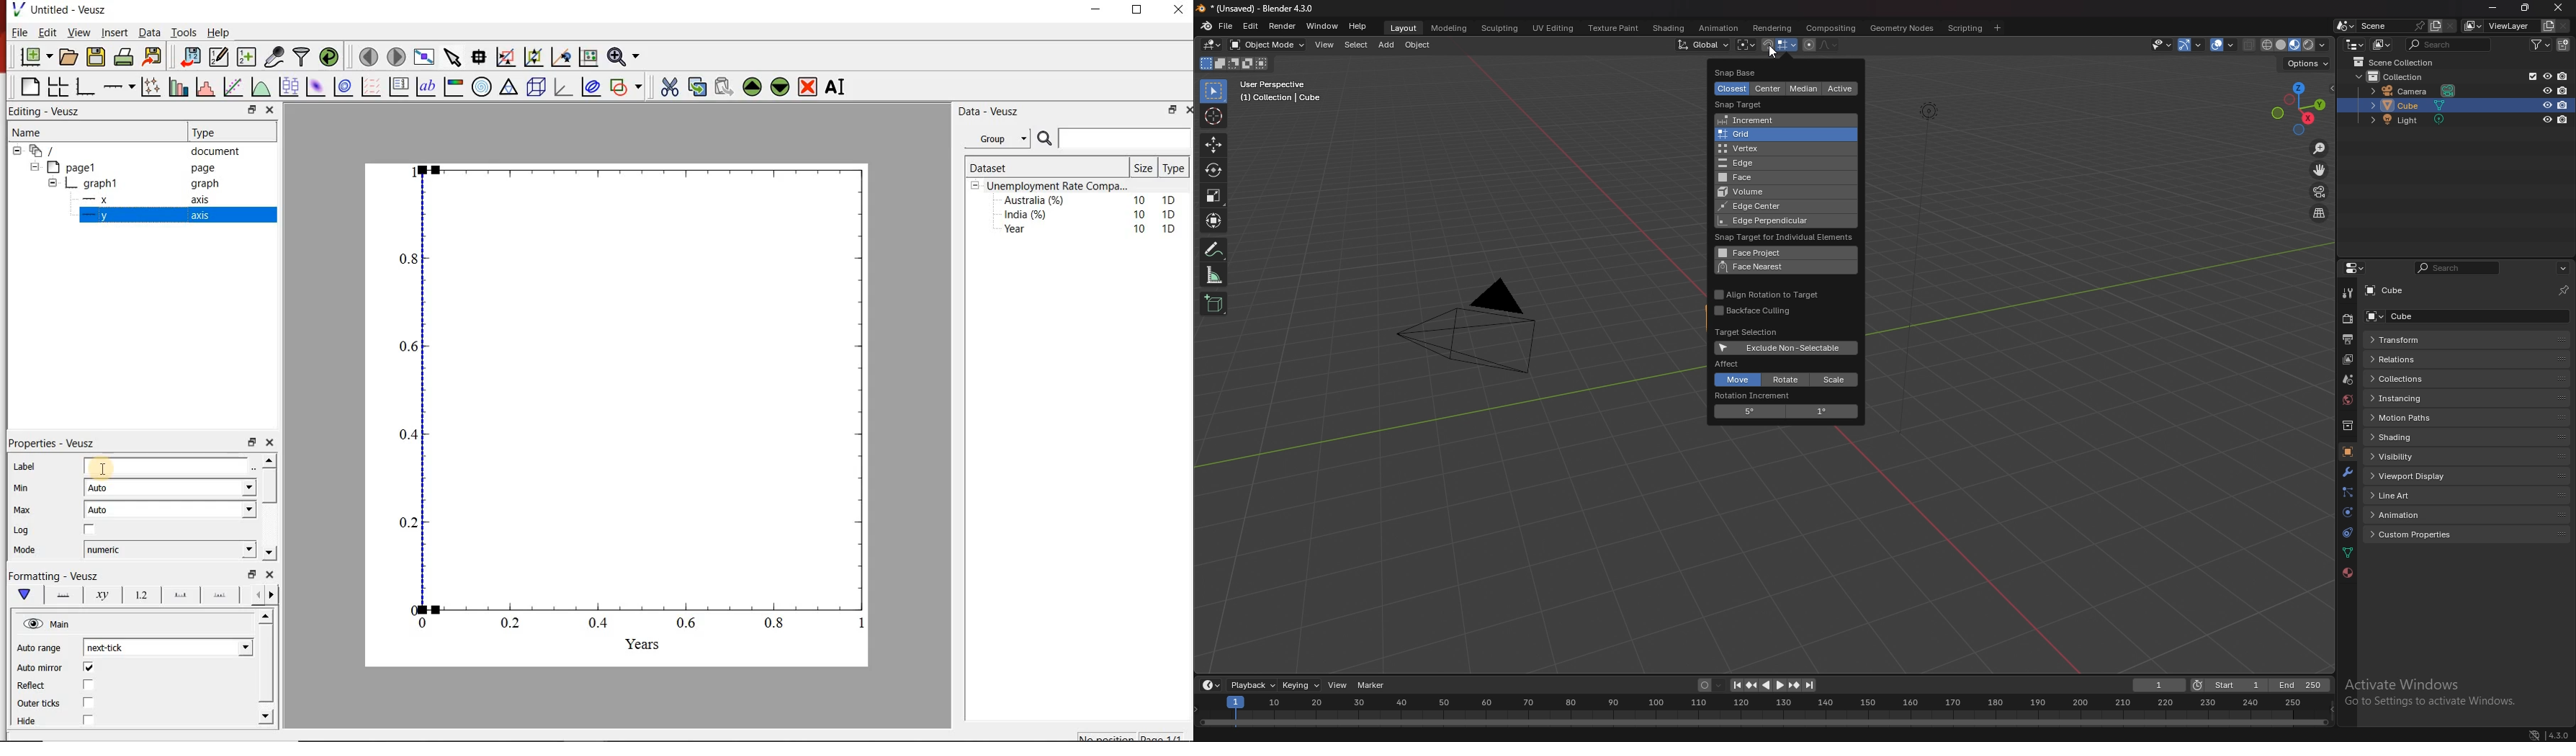 The height and width of the screenshot is (756, 2576). What do you see at coordinates (1281, 91) in the screenshot?
I see `info` at bounding box center [1281, 91].